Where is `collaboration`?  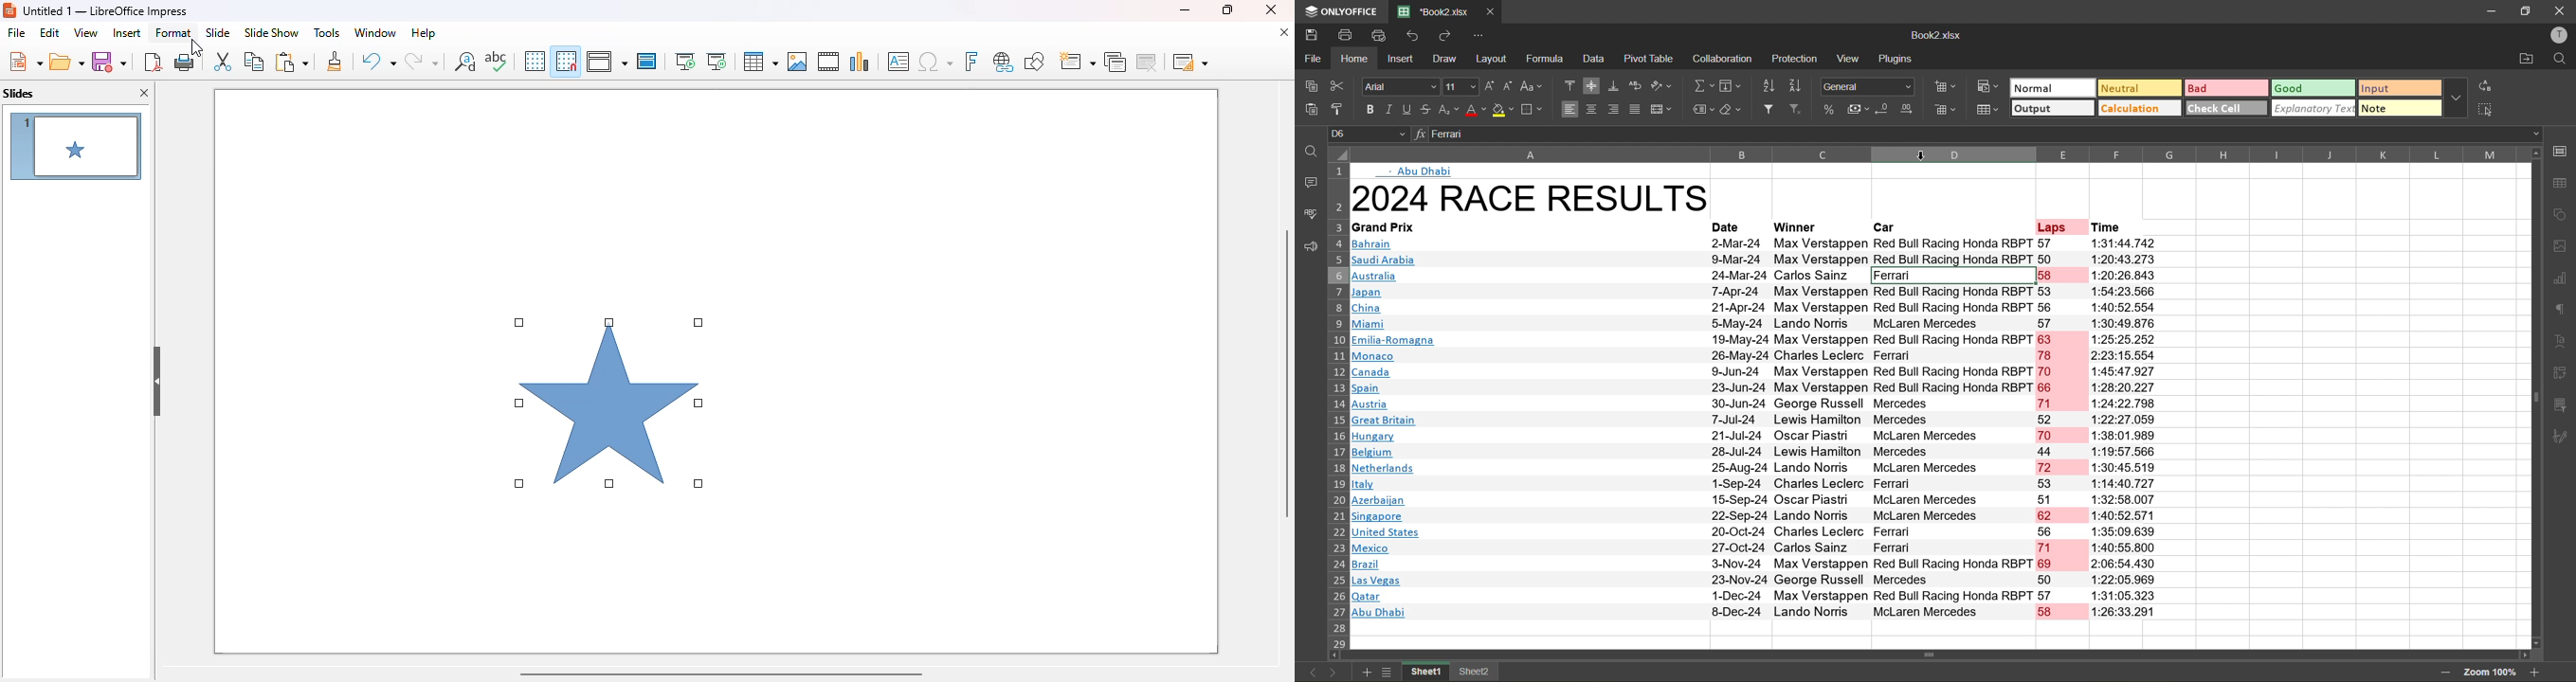
collaboration is located at coordinates (1726, 60).